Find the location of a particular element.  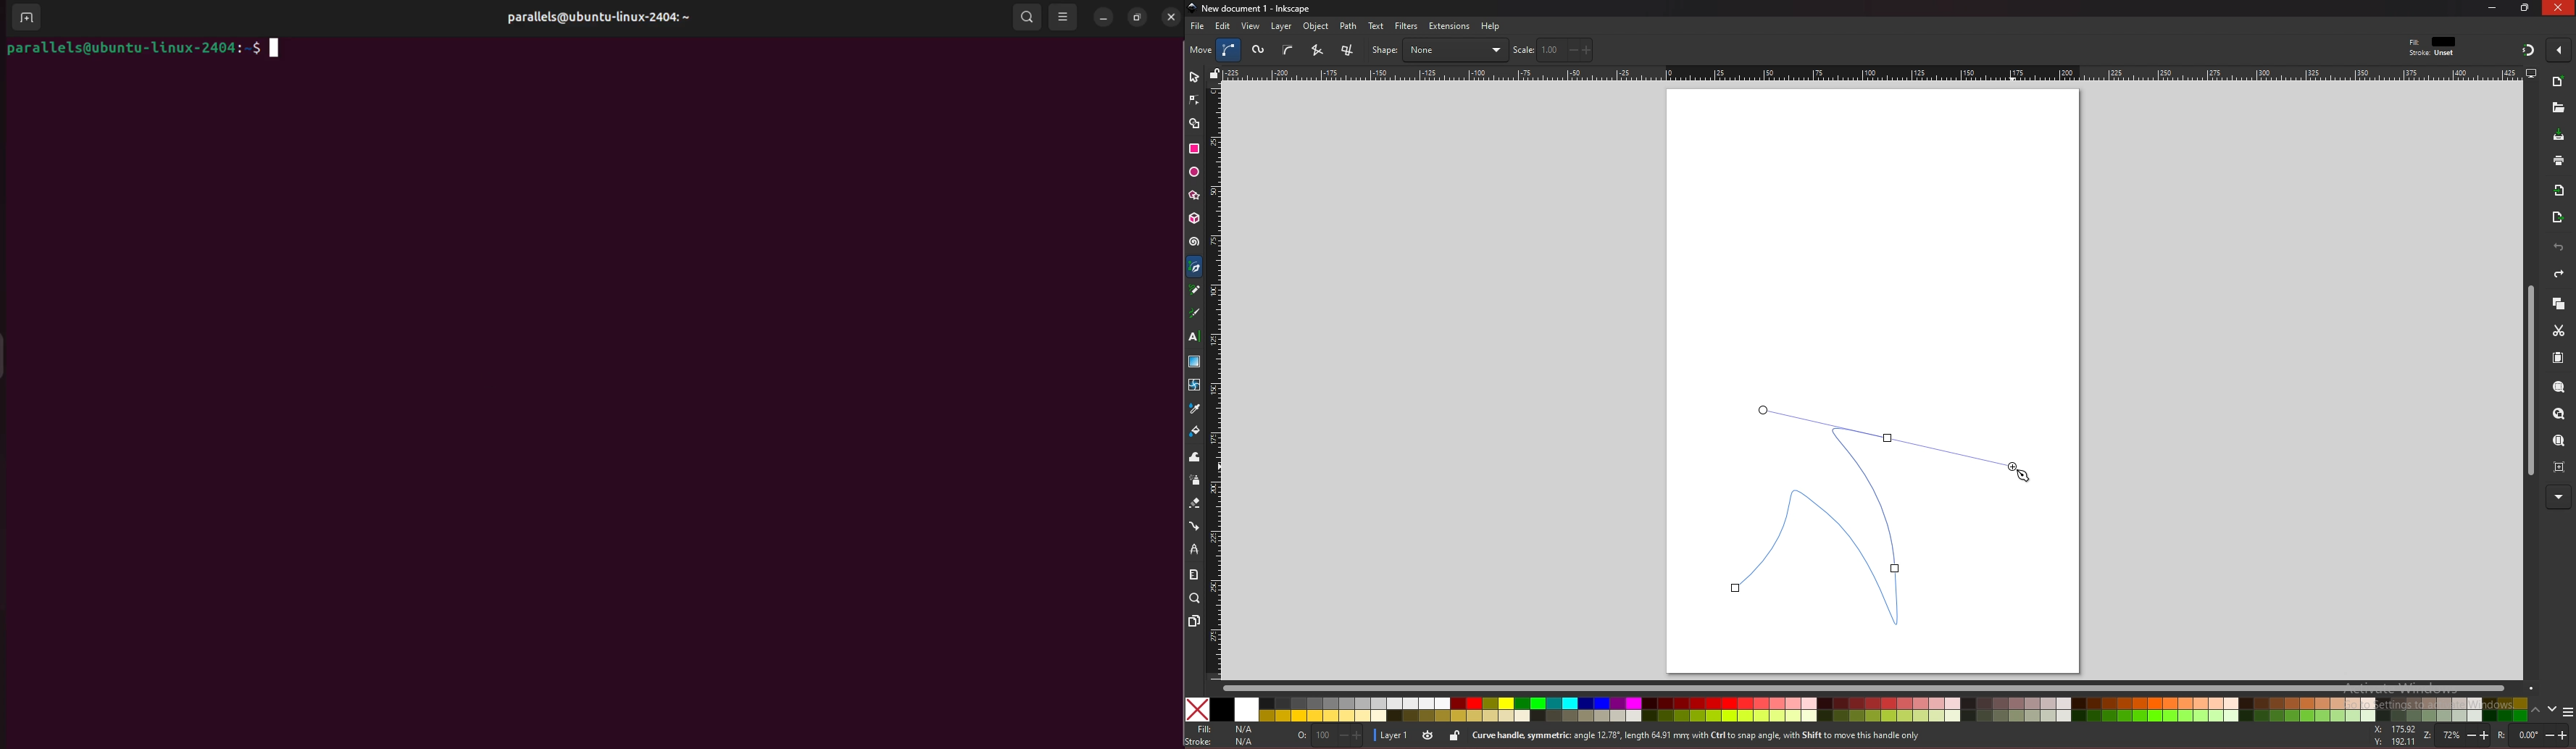

zoom is located at coordinates (2454, 735).